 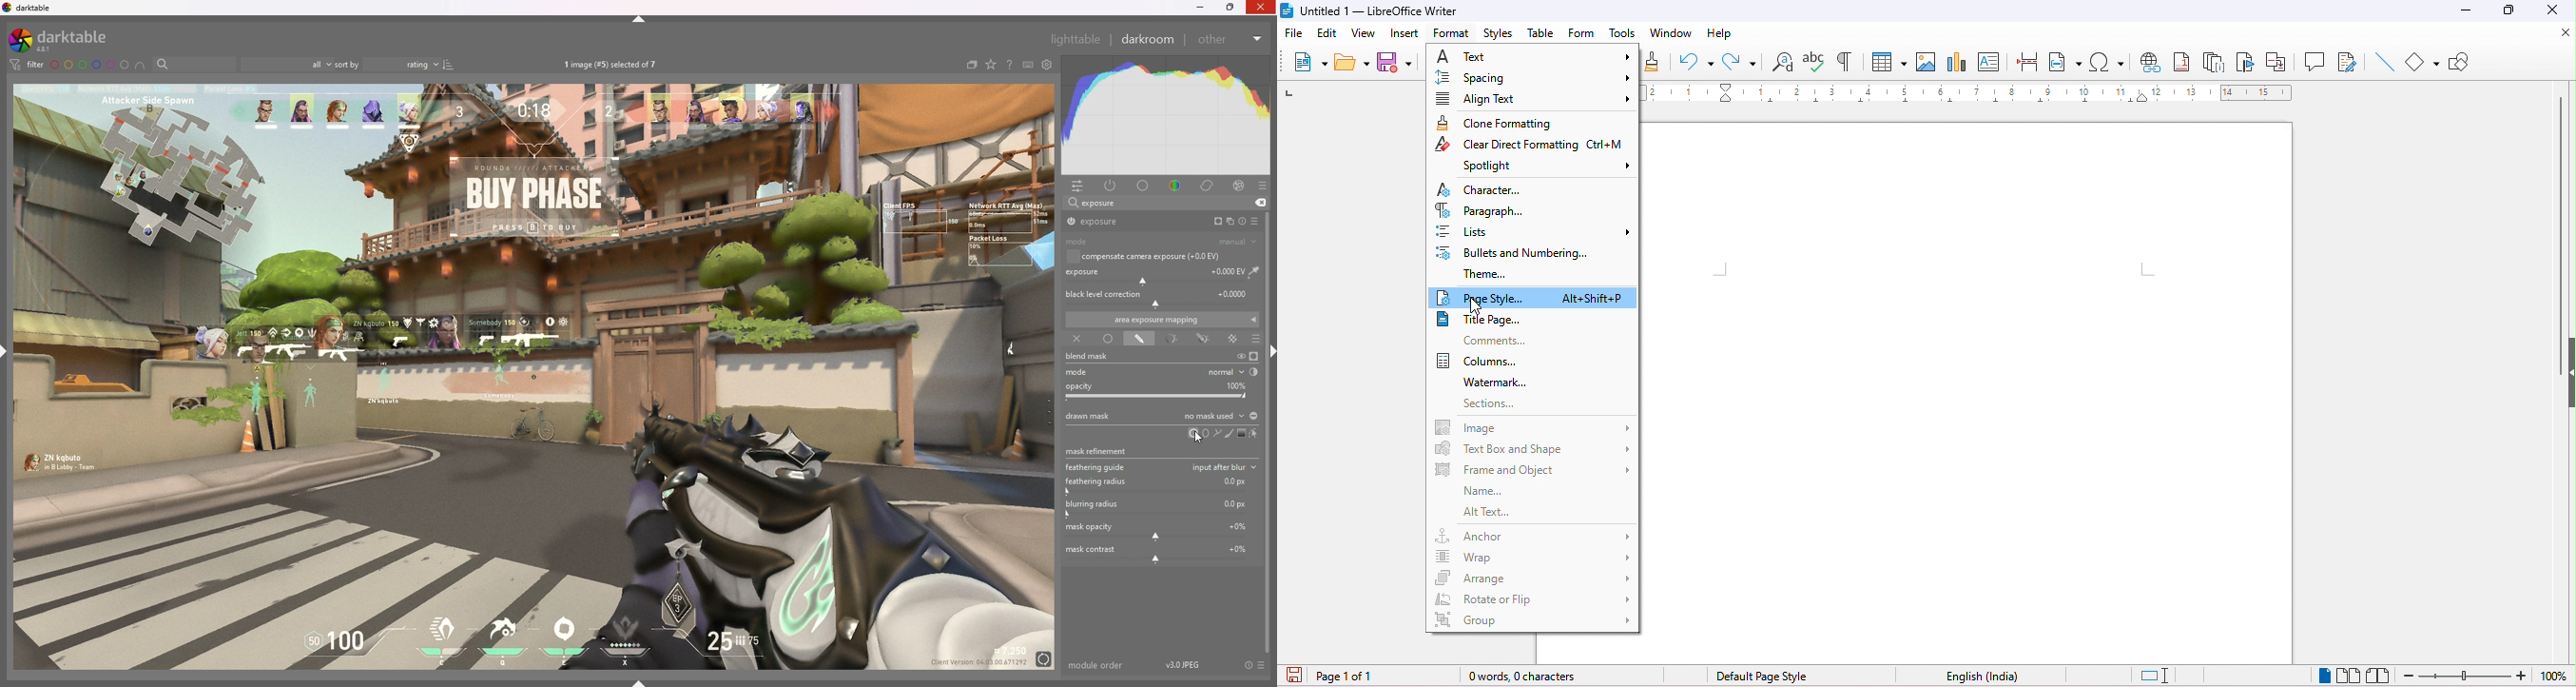 I want to click on drawn mask, so click(x=1139, y=340).